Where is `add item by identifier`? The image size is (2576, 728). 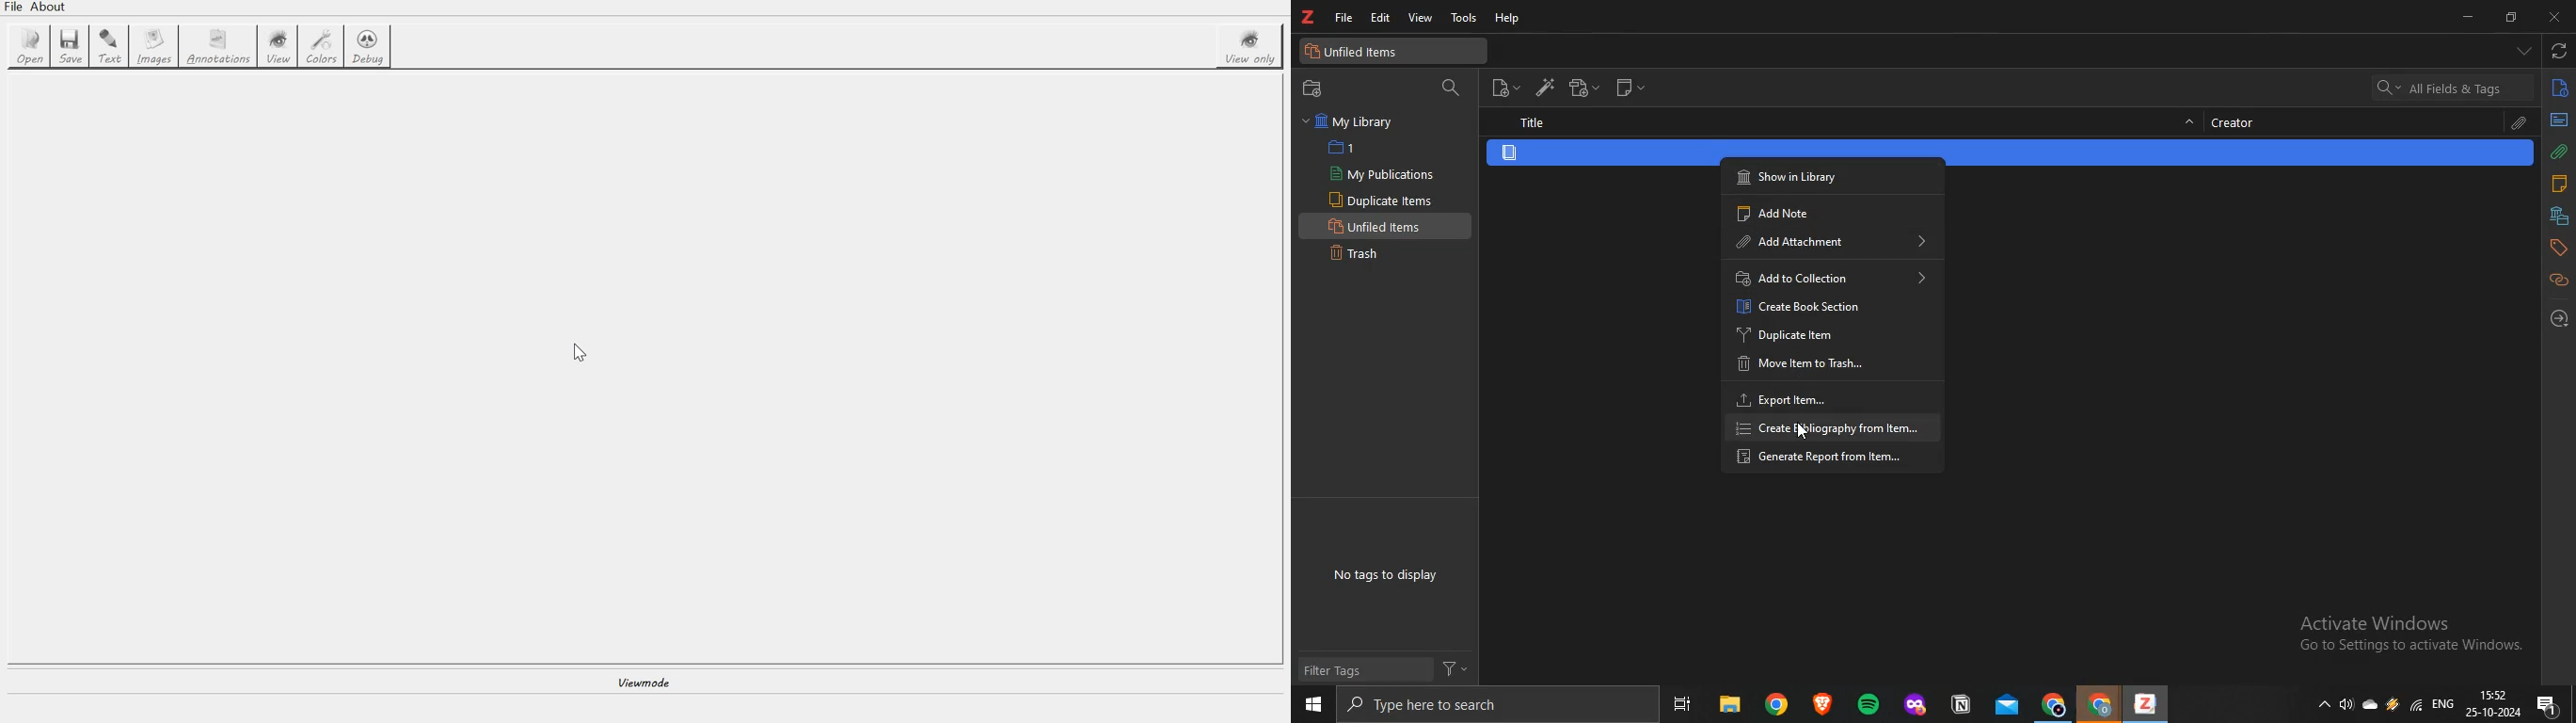 add item by identifier is located at coordinates (1540, 86).